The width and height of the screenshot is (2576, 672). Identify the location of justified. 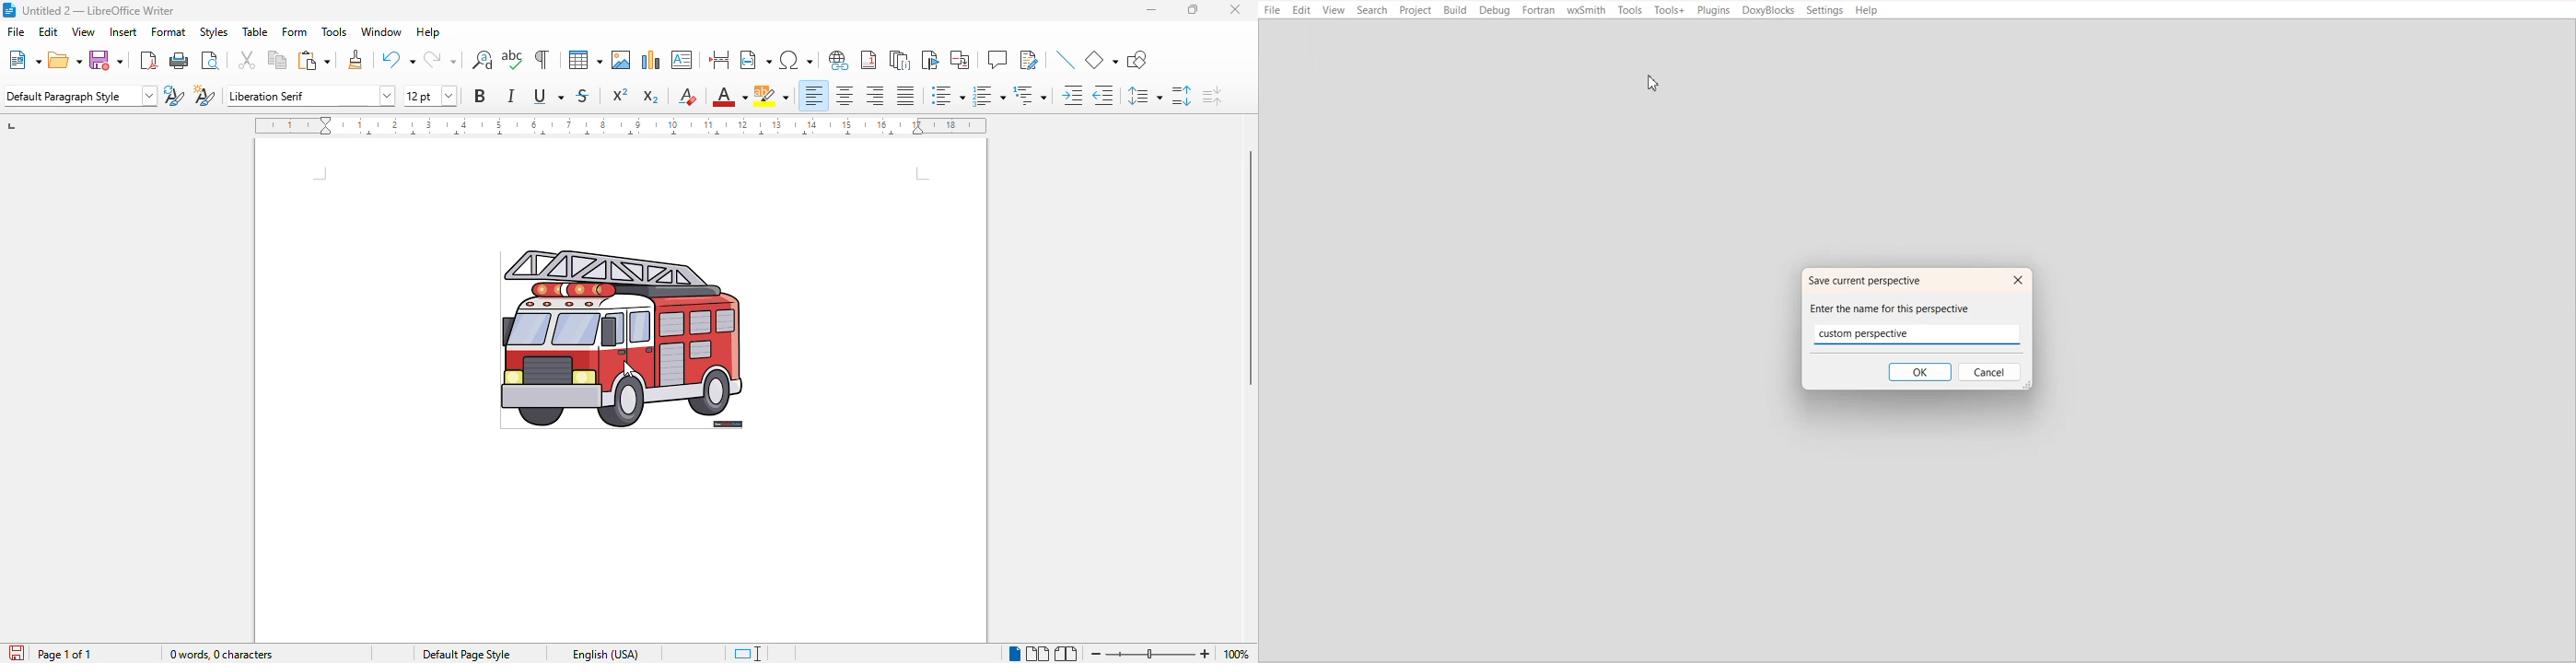
(906, 96).